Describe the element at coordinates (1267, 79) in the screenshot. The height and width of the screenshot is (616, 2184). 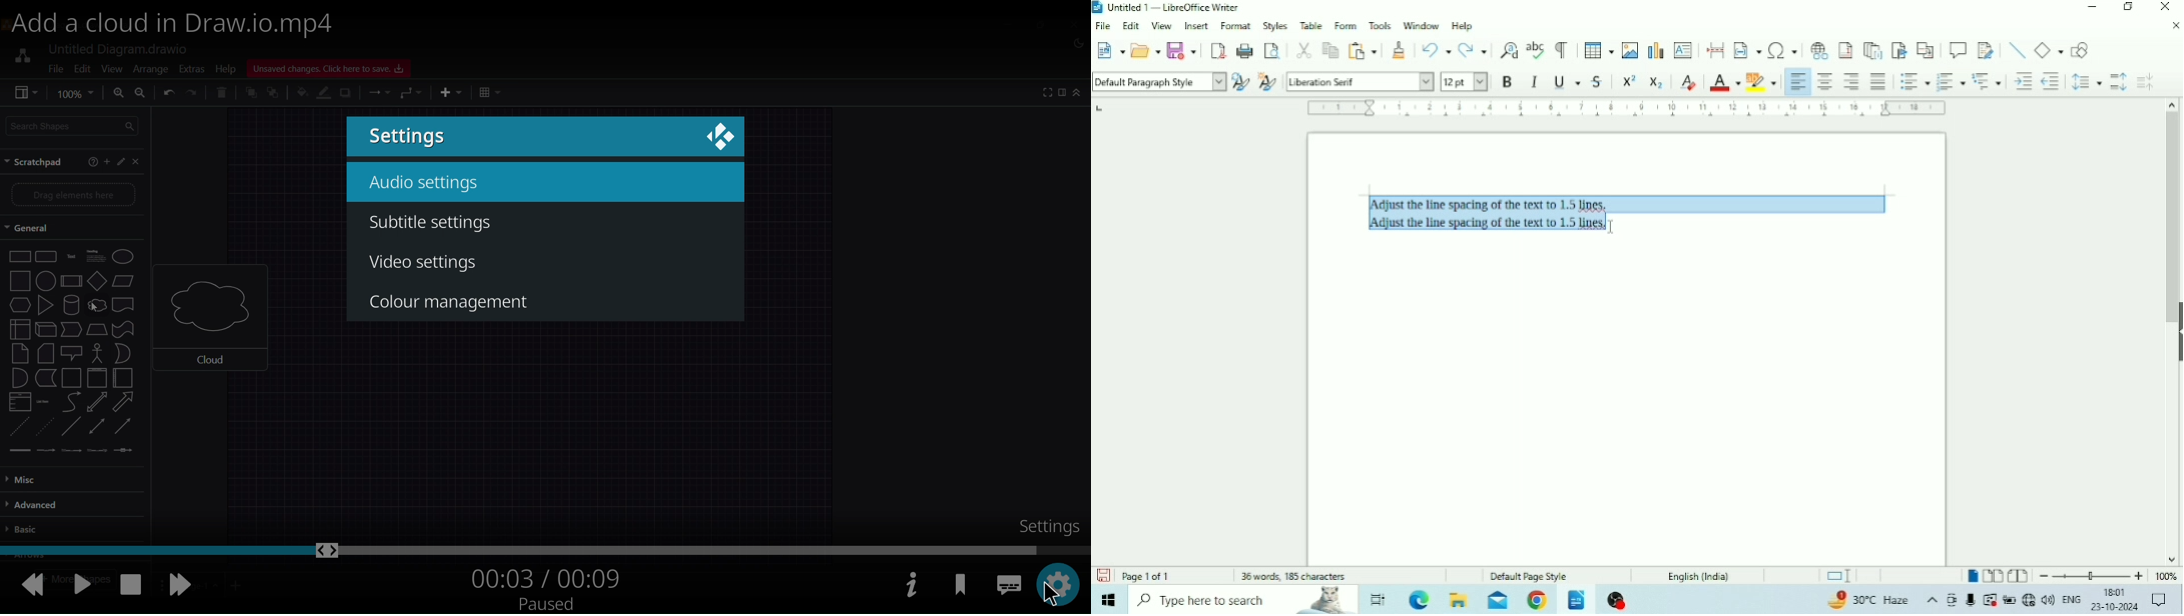
I see `New Style for Selection` at that location.